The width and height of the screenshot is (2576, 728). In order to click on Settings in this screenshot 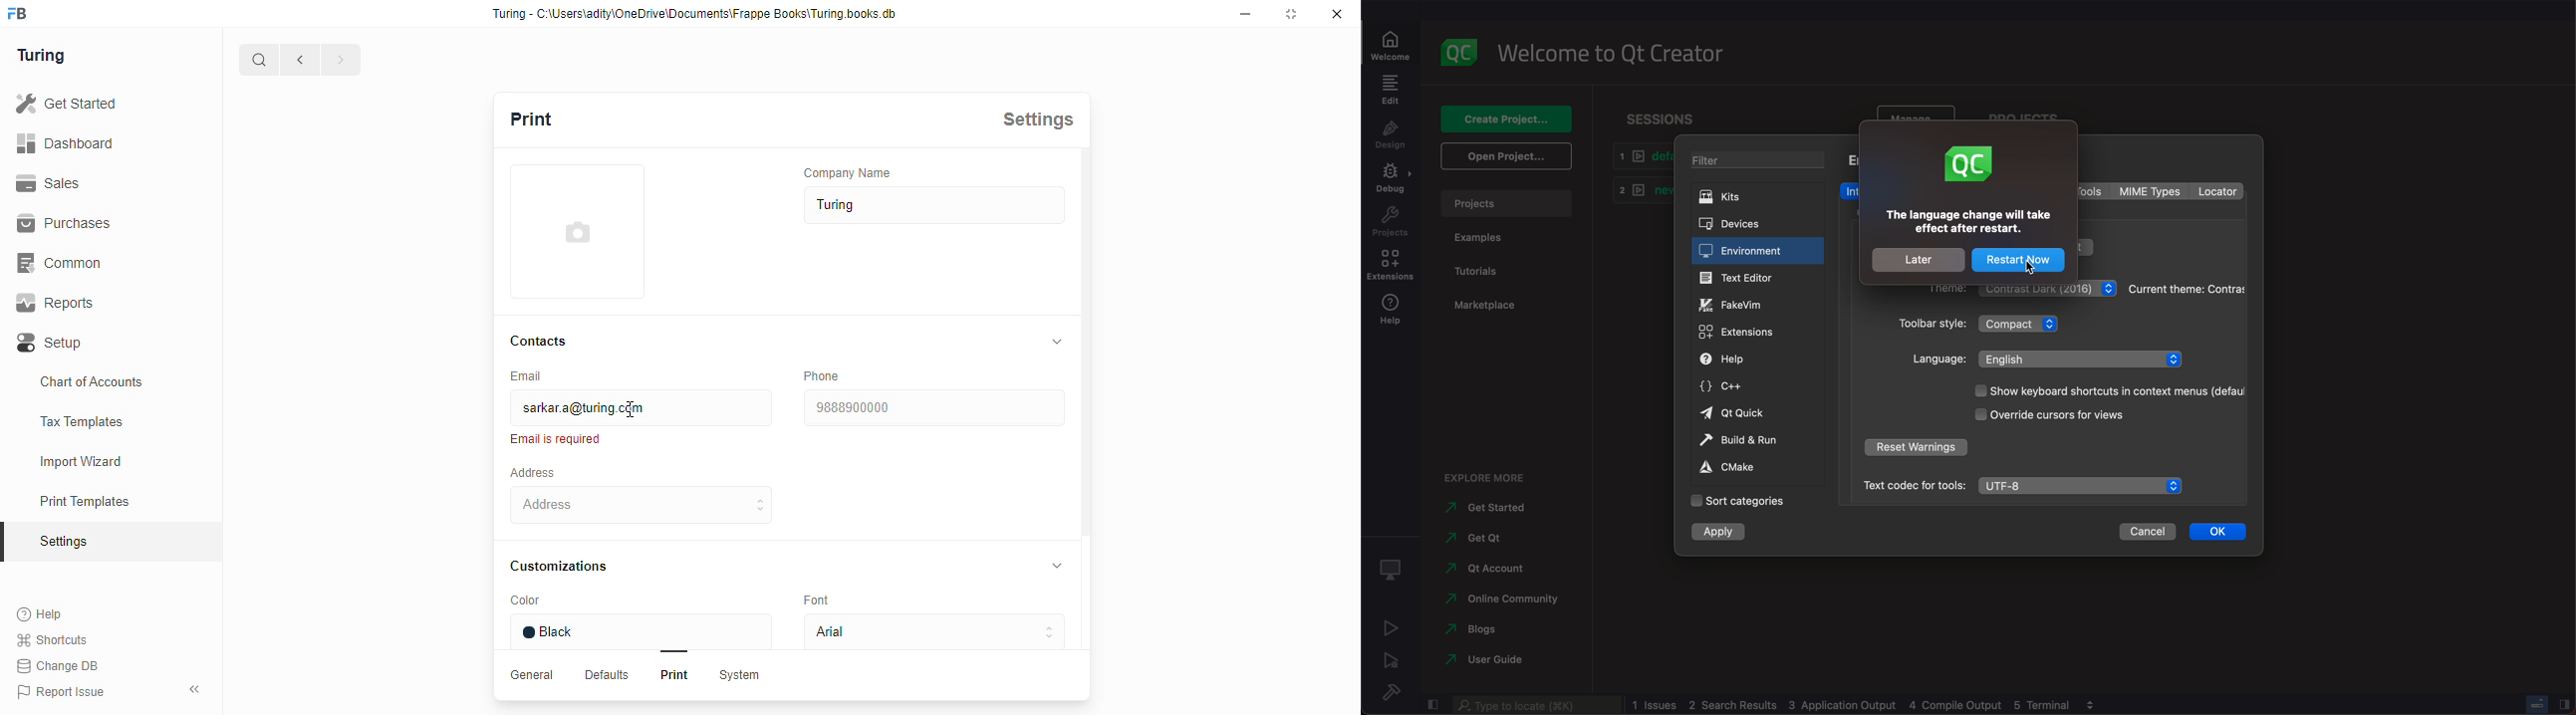, I will do `click(1045, 119)`.